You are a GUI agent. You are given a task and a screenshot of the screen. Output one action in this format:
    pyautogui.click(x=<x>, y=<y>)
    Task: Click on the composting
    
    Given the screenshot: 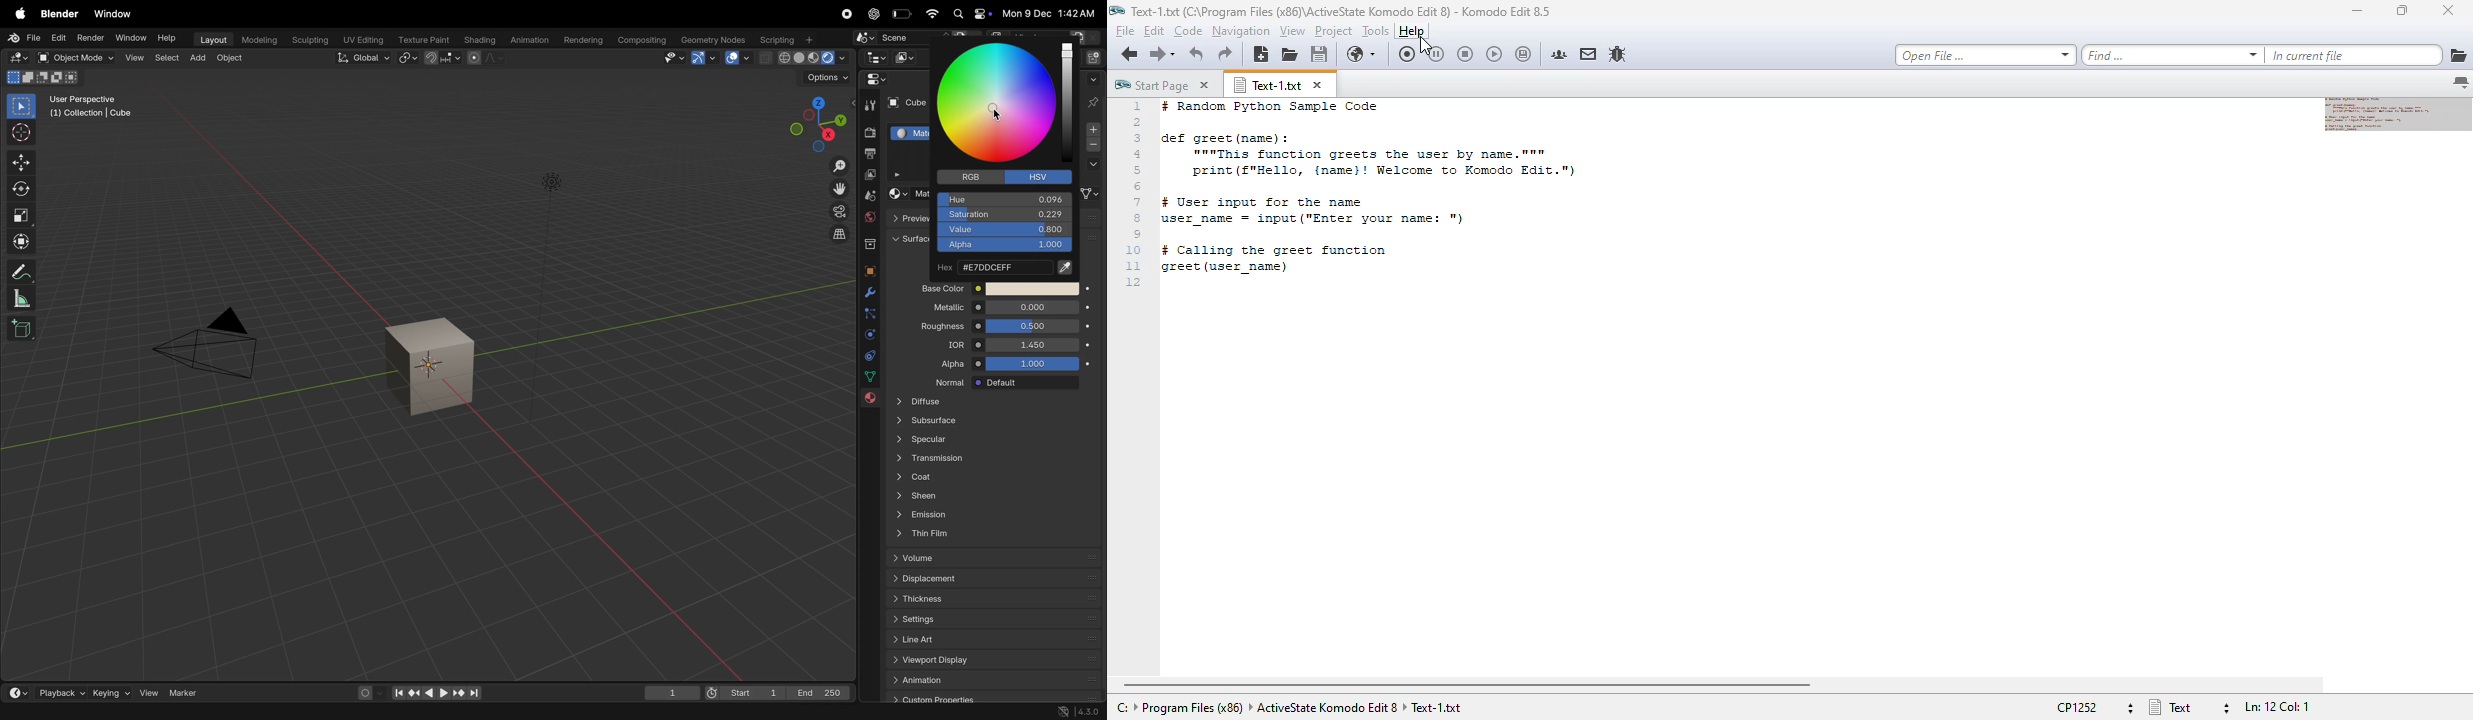 What is the action you would take?
    pyautogui.click(x=642, y=41)
    